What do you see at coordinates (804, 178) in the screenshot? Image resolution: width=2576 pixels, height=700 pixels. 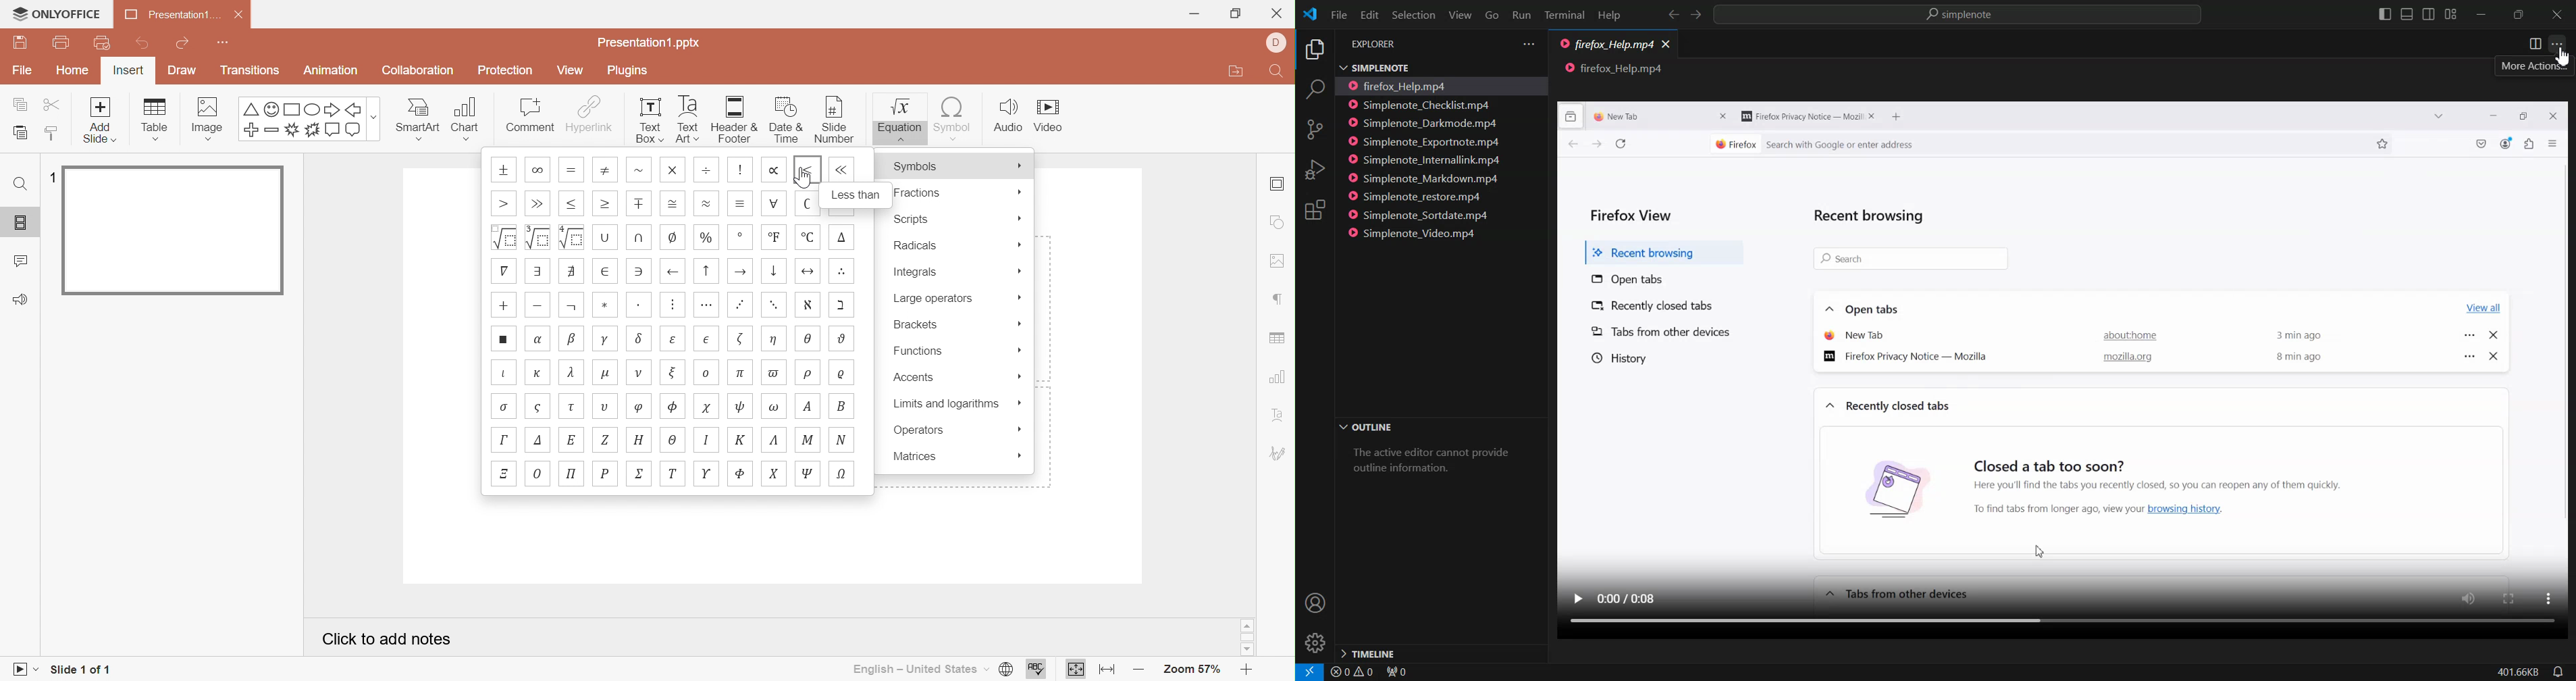 I see `Cursor` at bounding box center [804, 178].